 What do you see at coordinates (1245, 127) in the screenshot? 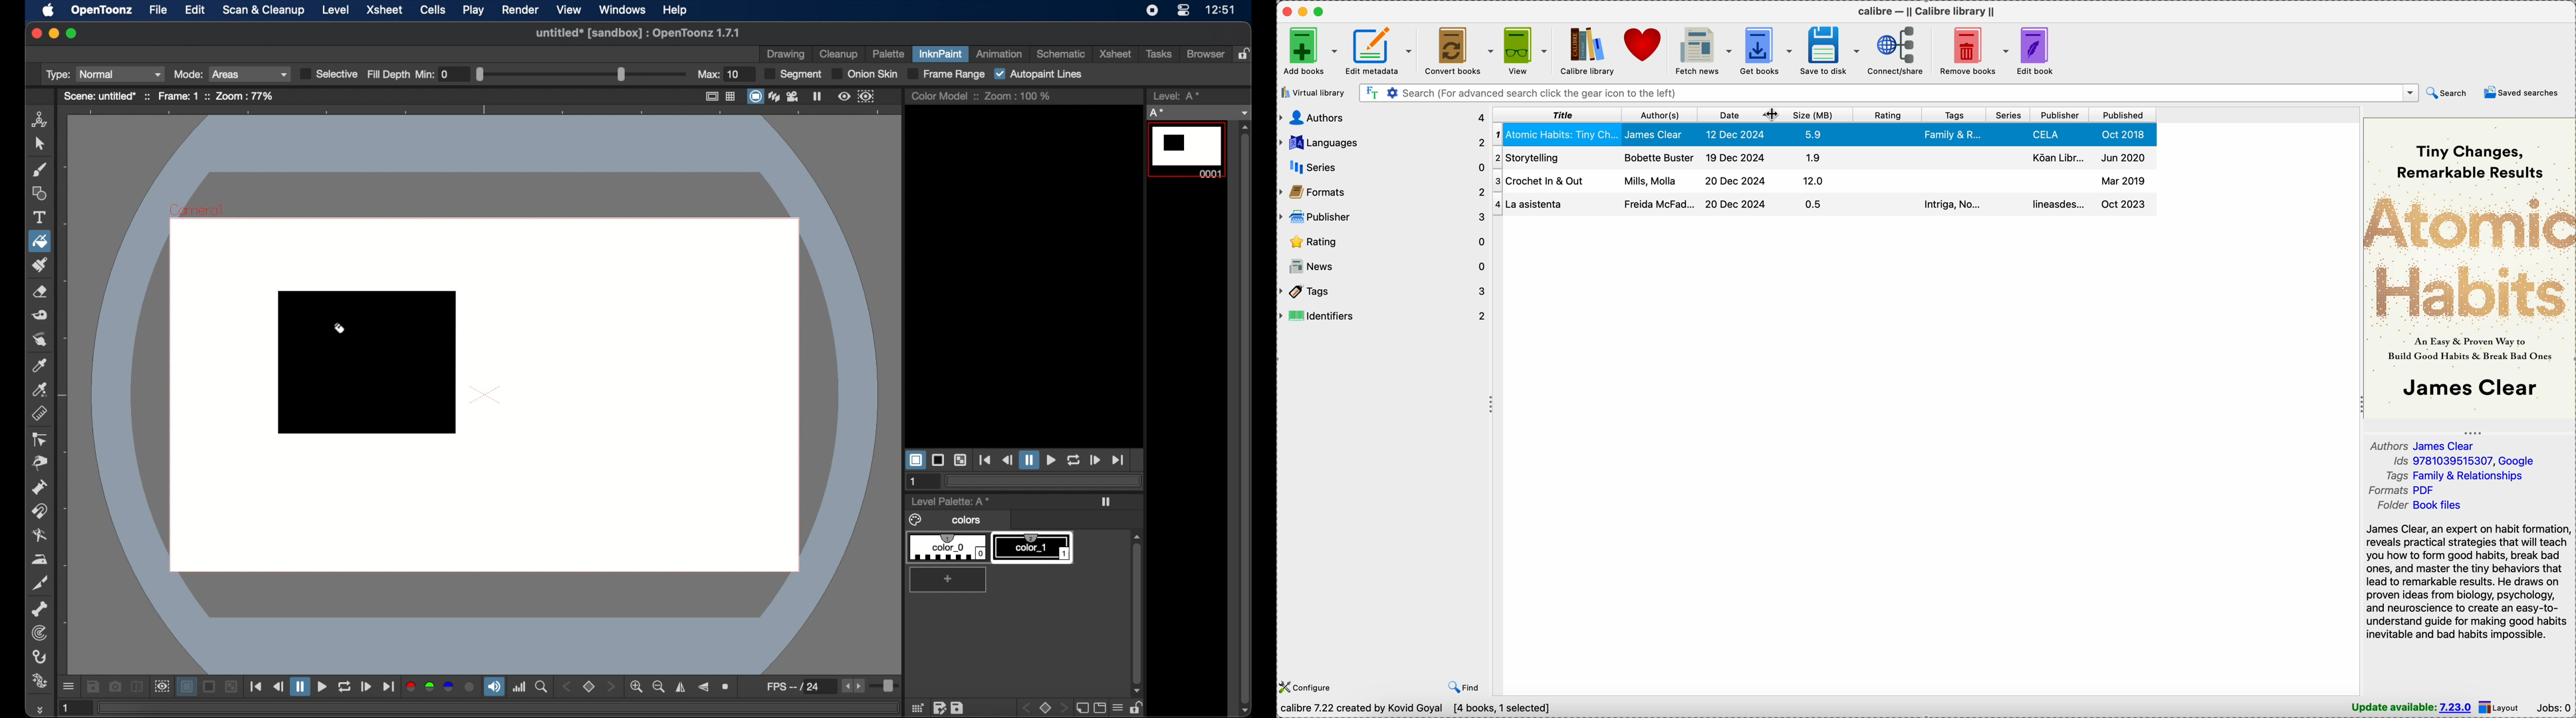
I see `scroll up arrow` at bounding box center [1245, 127].